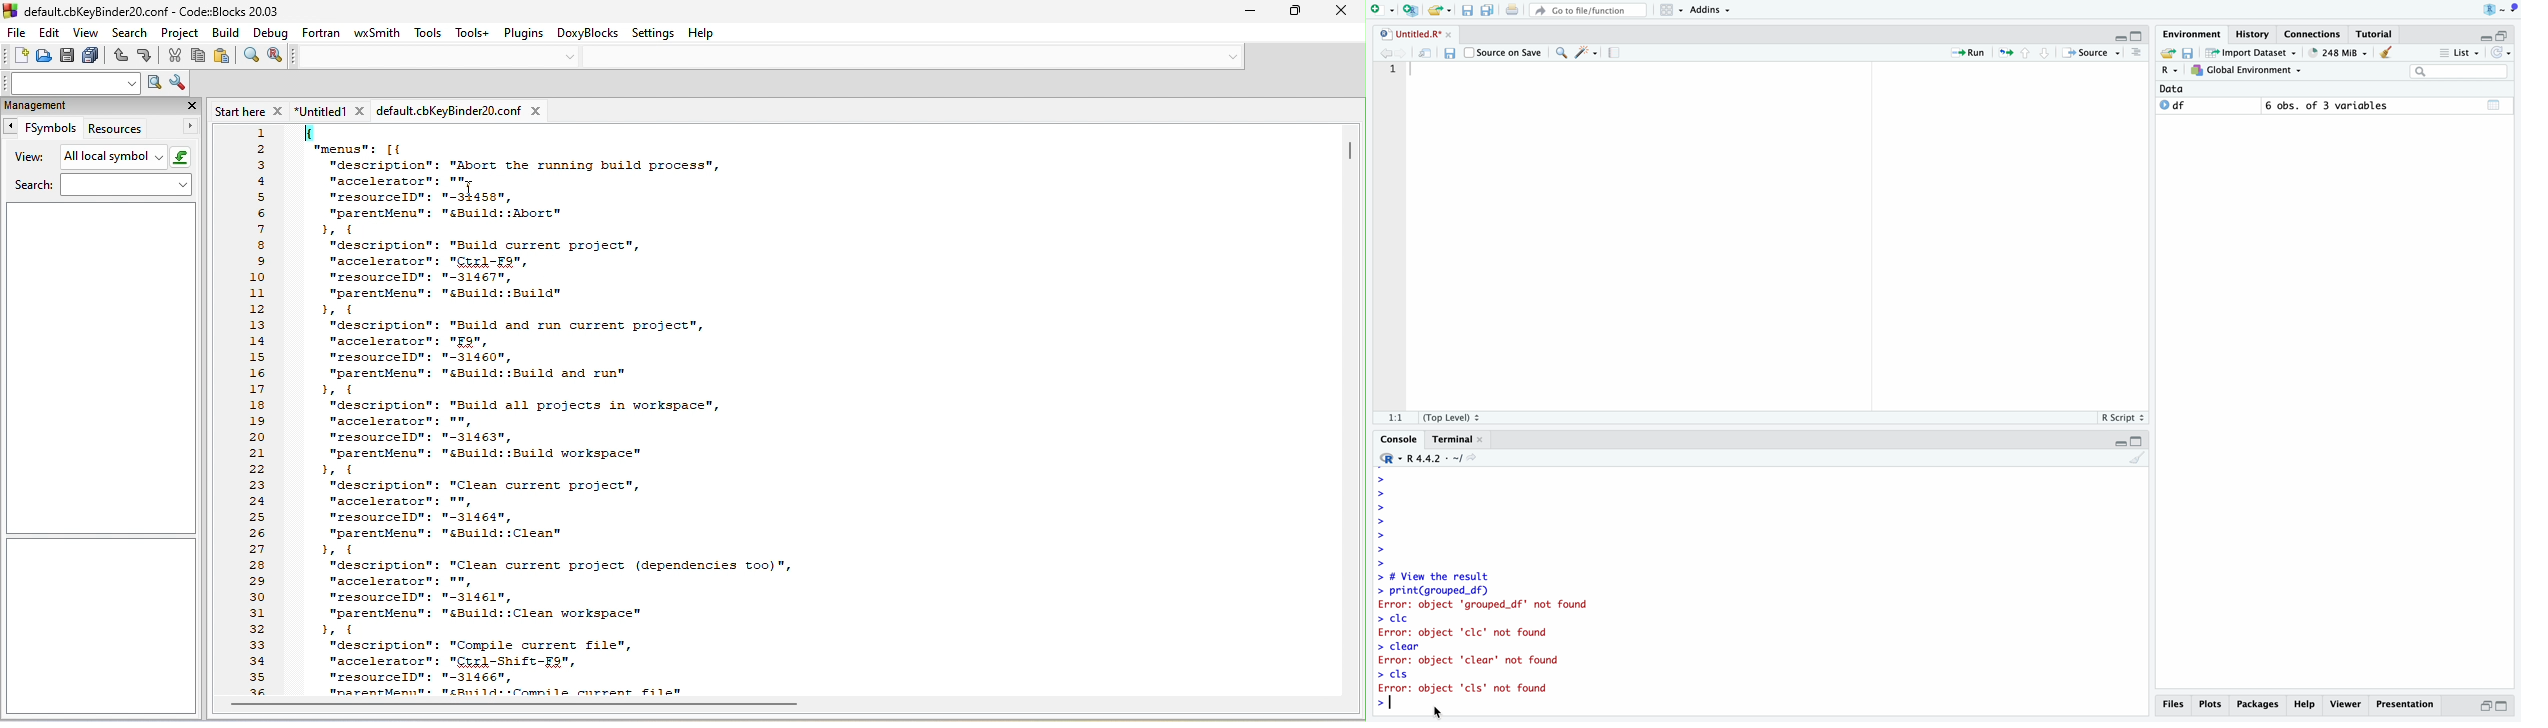 Image resolution: width=2548 pixels, height=728 pixels. What do you see at coordinates (476, 31) in the screenshot?
I see `tools++` at bounding box center [476, 31].